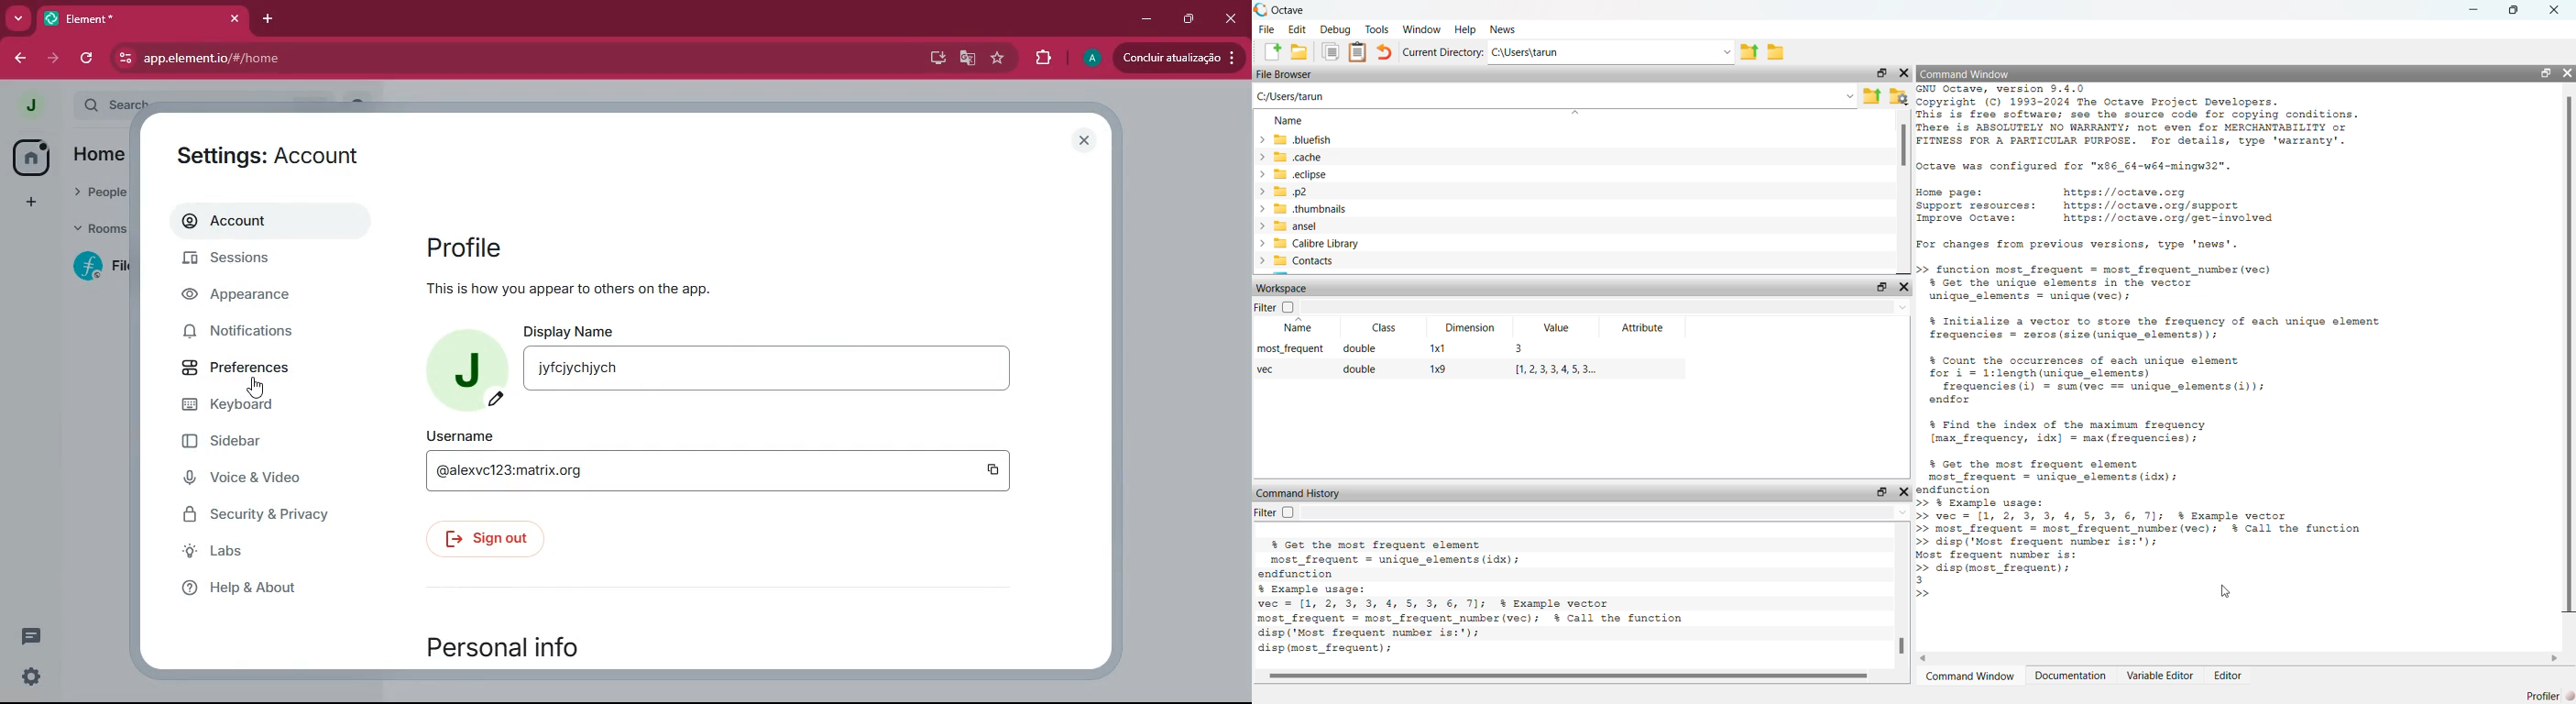 Image resolution: width=2576 pixels, height=728 pixels. What do you see at coordinates (33, 106) in the screenshot?
I see `profile picture` at bounding box center [33, 106].